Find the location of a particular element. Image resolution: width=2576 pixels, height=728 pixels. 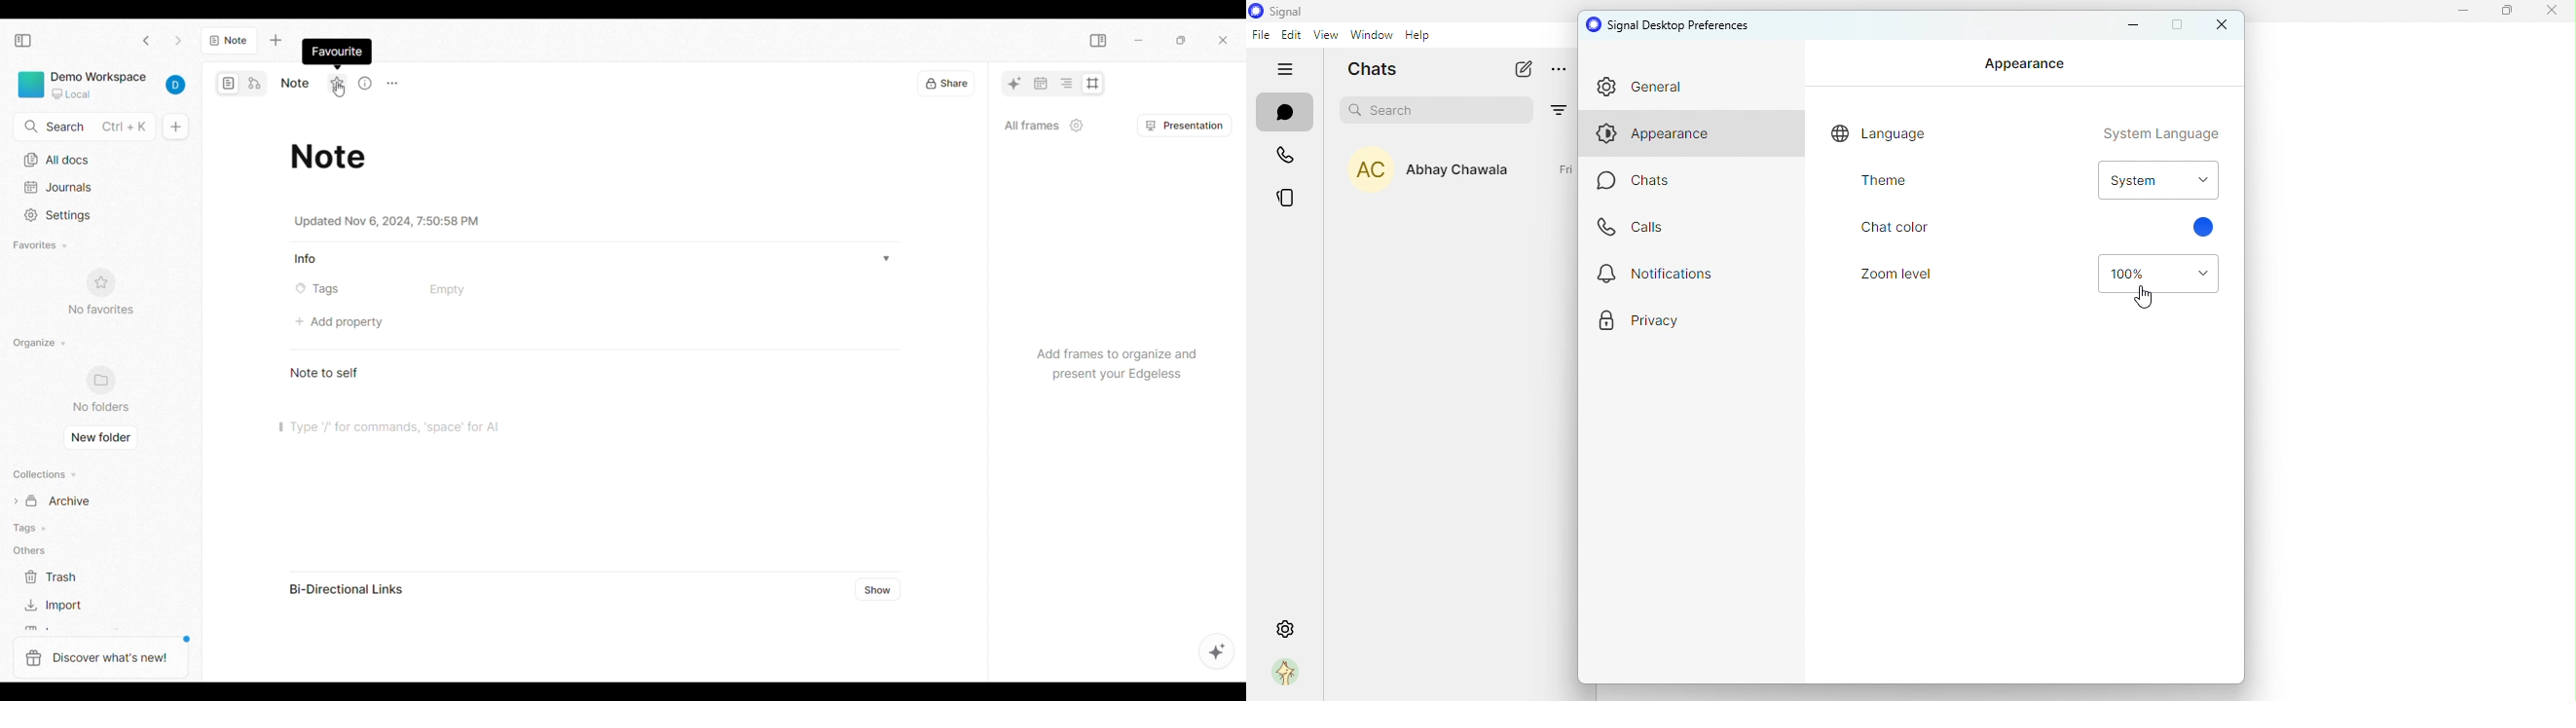

close is located at coordinates (2556, 14).